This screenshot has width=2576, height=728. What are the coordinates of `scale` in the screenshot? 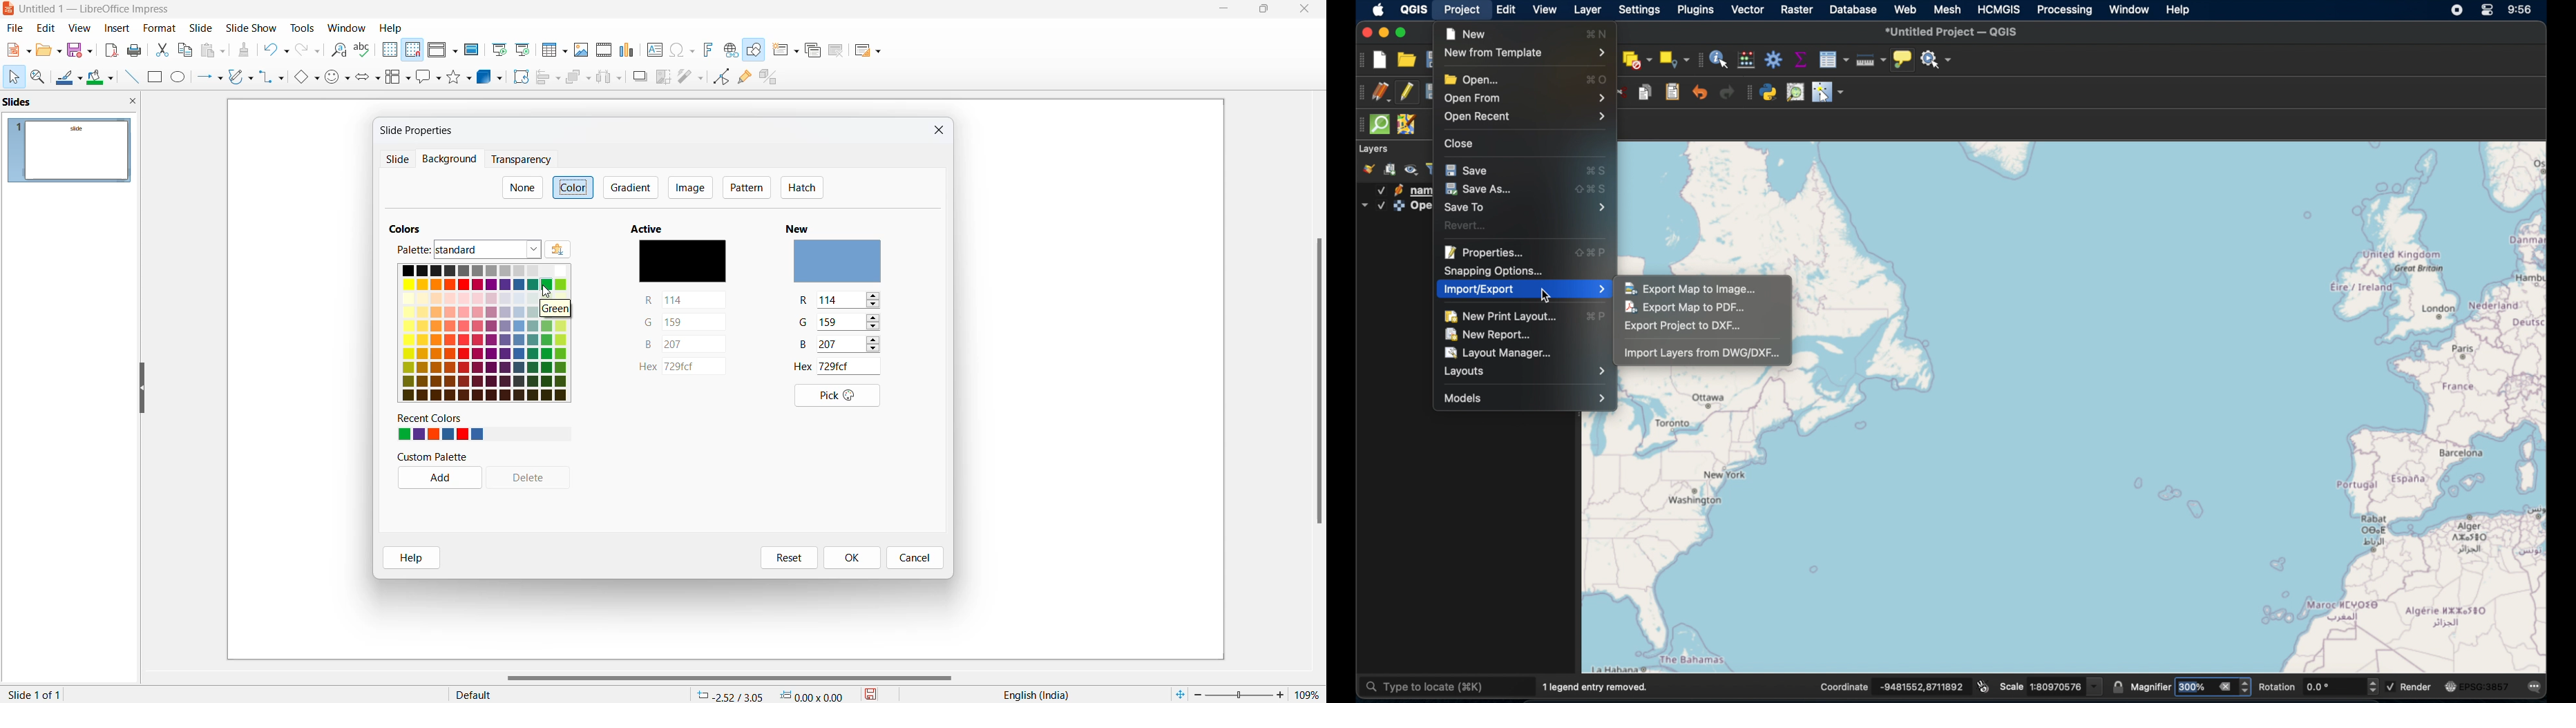 It's located at (2052, 685).